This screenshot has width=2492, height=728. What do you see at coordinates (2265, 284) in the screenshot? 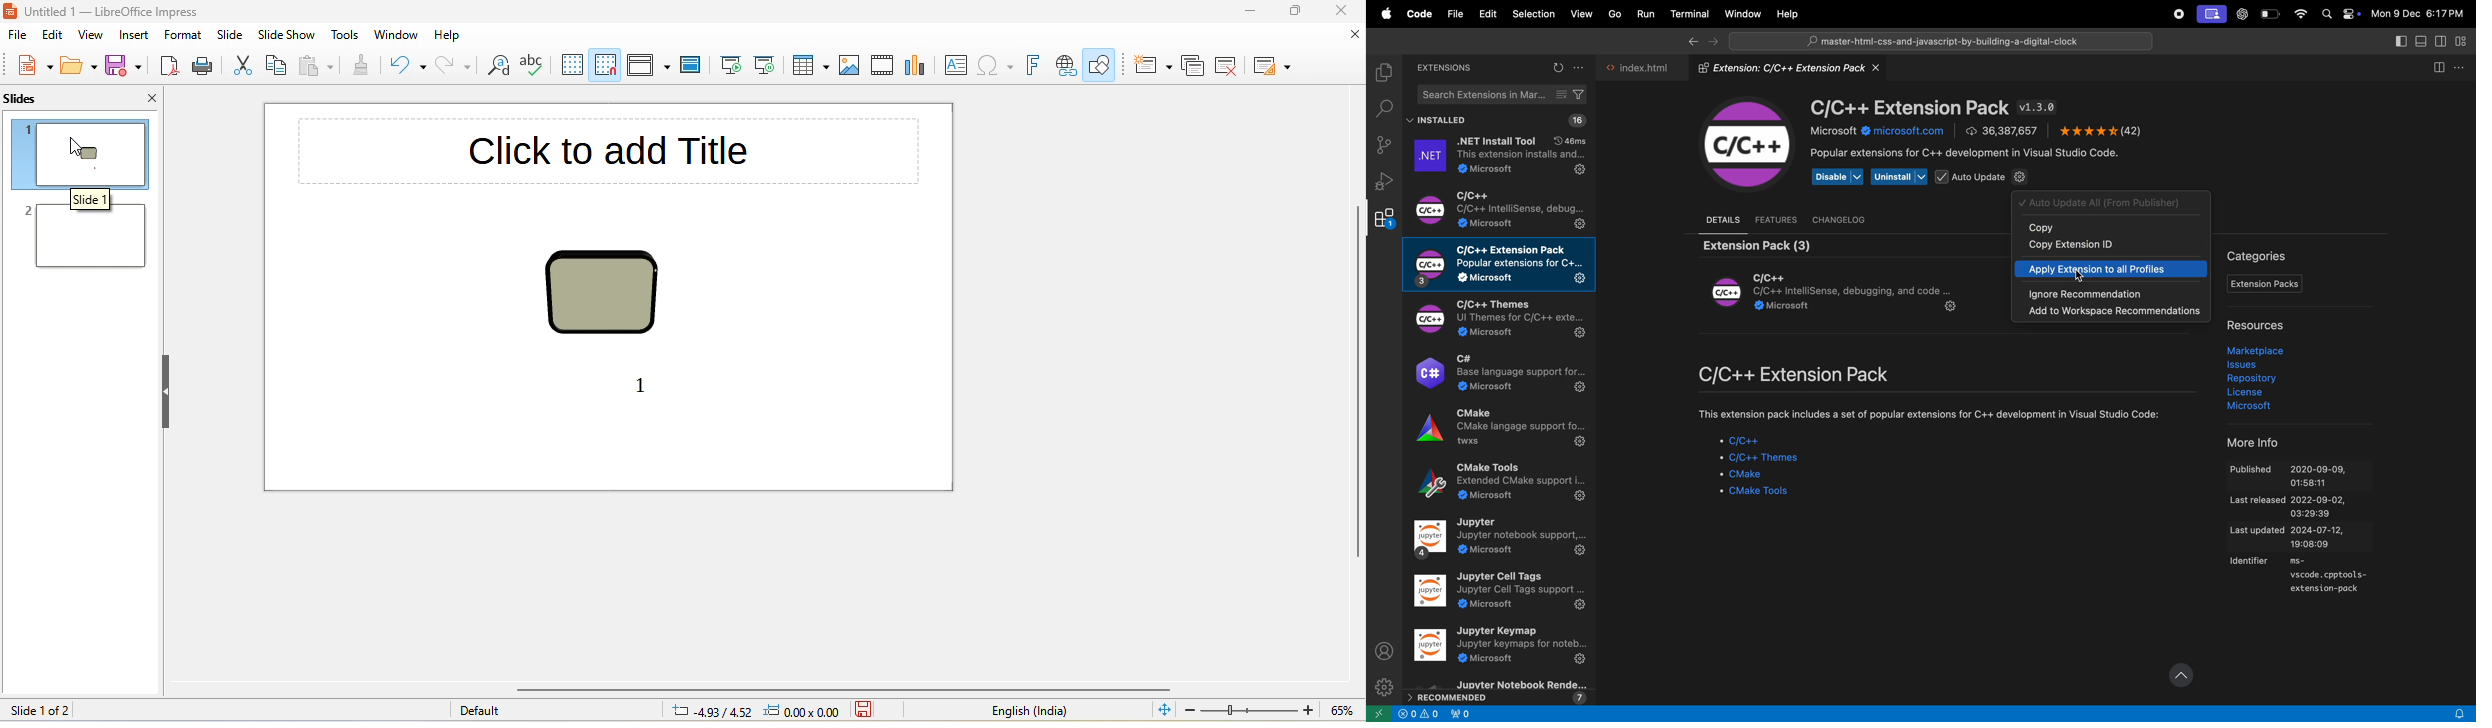
I see `Extensions pack` at bounding box center [2265, 284].